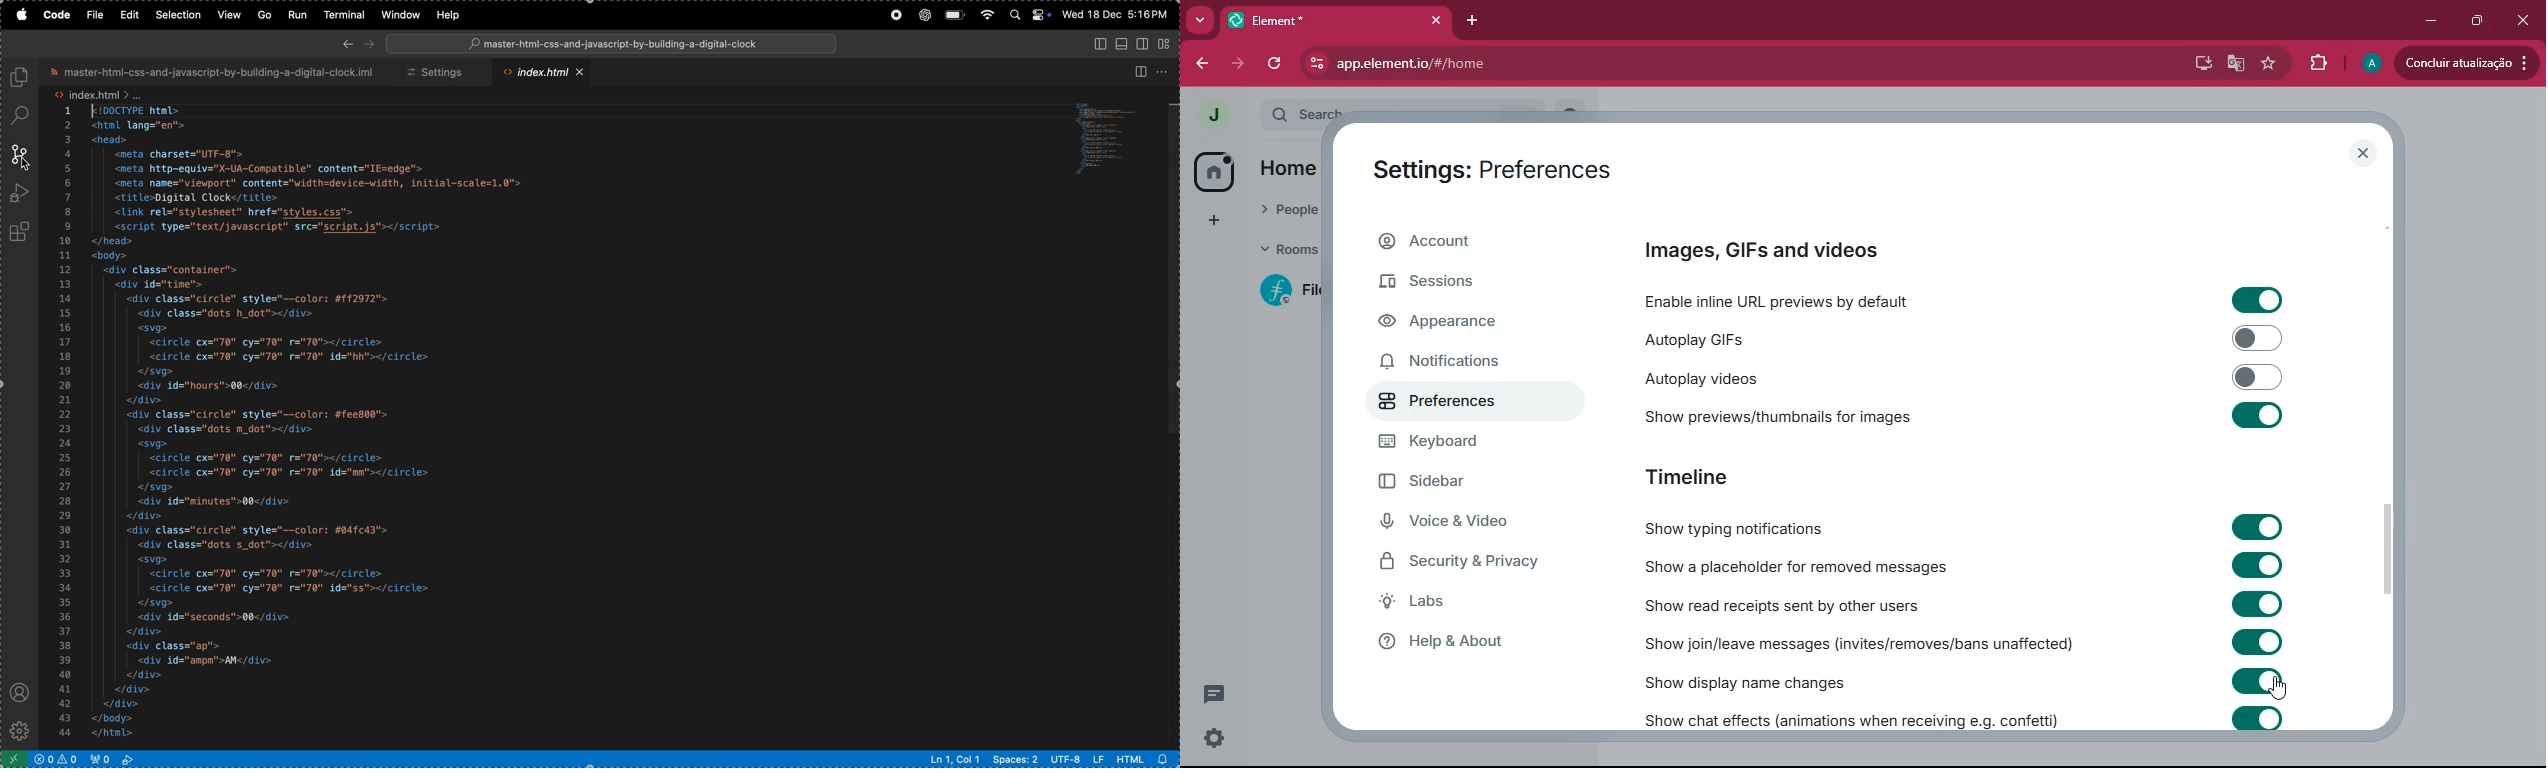 Image resolution: width=2548 pixels, height=784 pixels. What do you see at coordinates (1475, 21) in the screenshot?
I see `add tab` at bounding box center [1475, 21].